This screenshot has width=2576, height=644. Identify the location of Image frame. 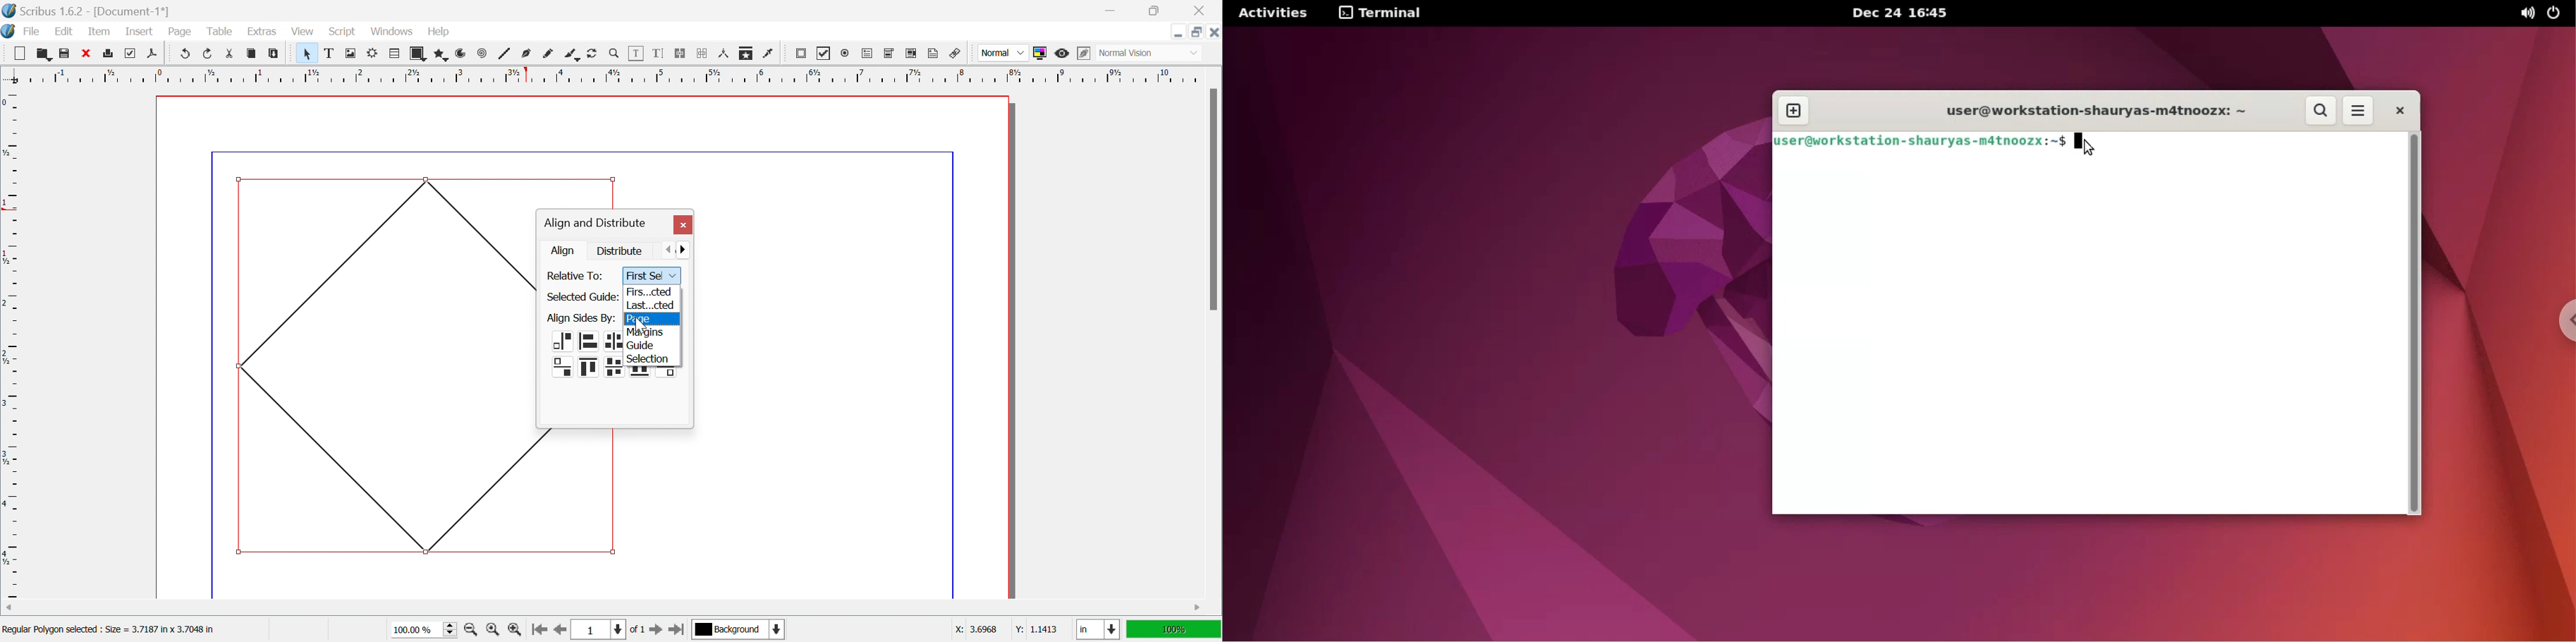
(352, 52).